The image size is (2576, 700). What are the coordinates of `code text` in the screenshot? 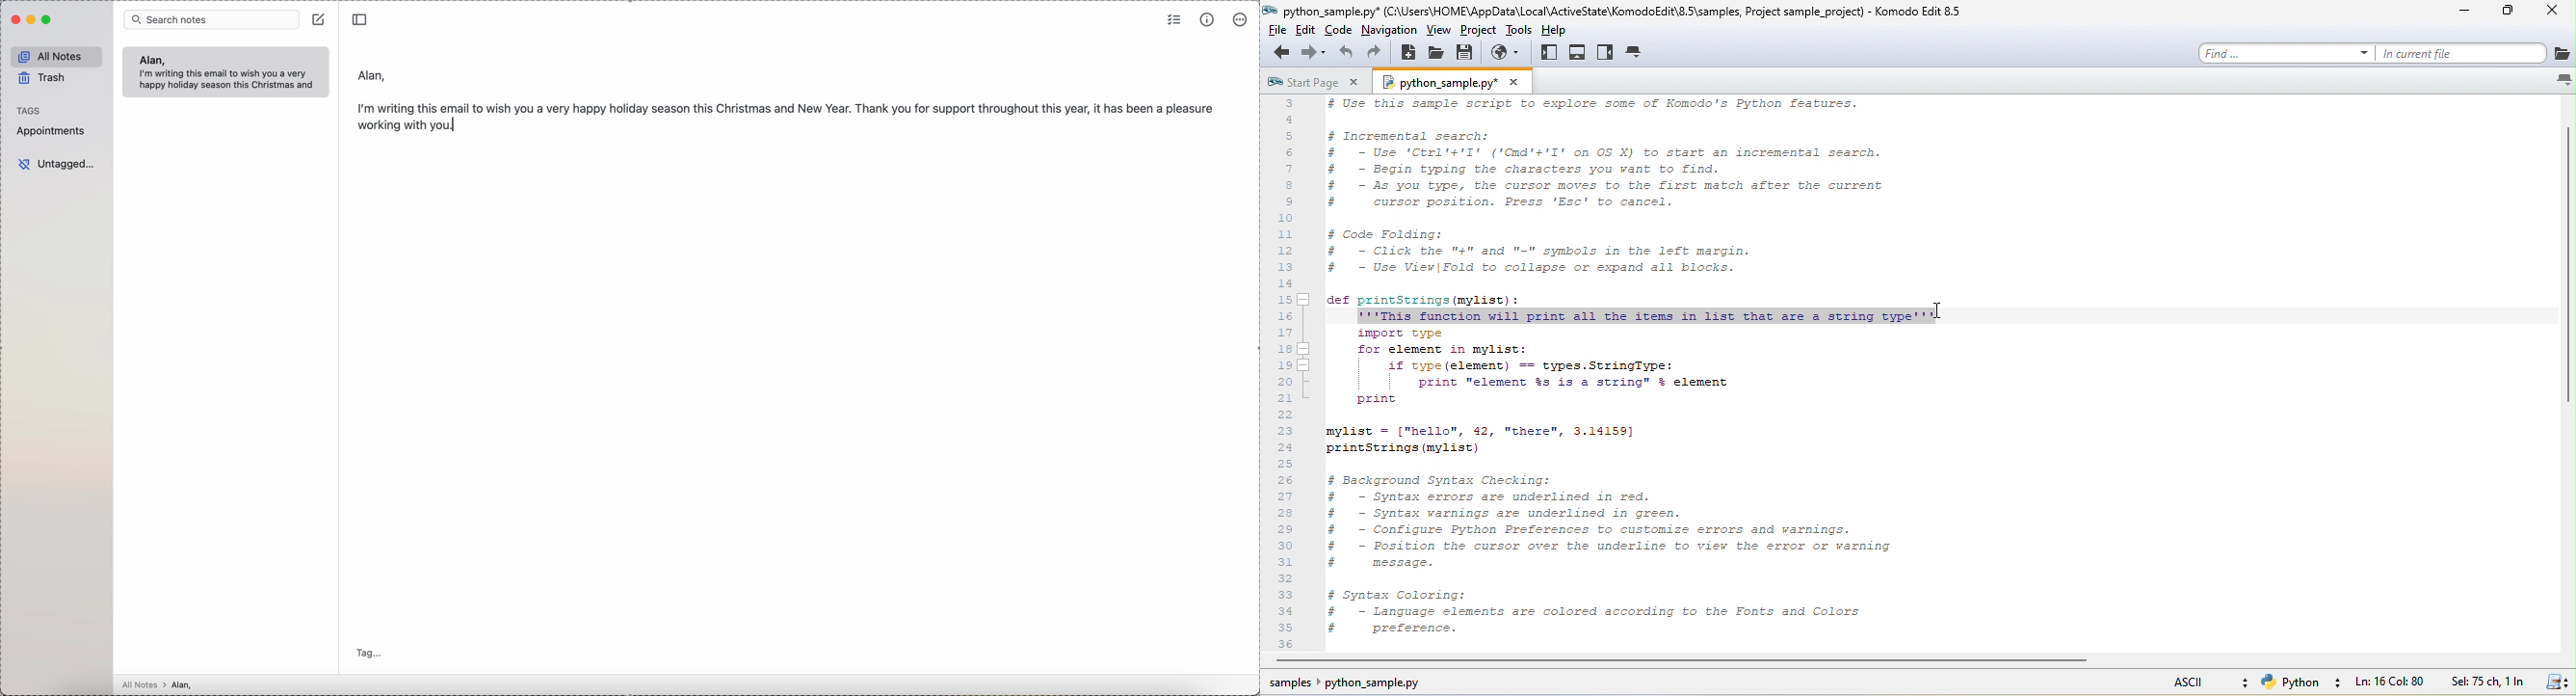 It's located at (1605, 202).